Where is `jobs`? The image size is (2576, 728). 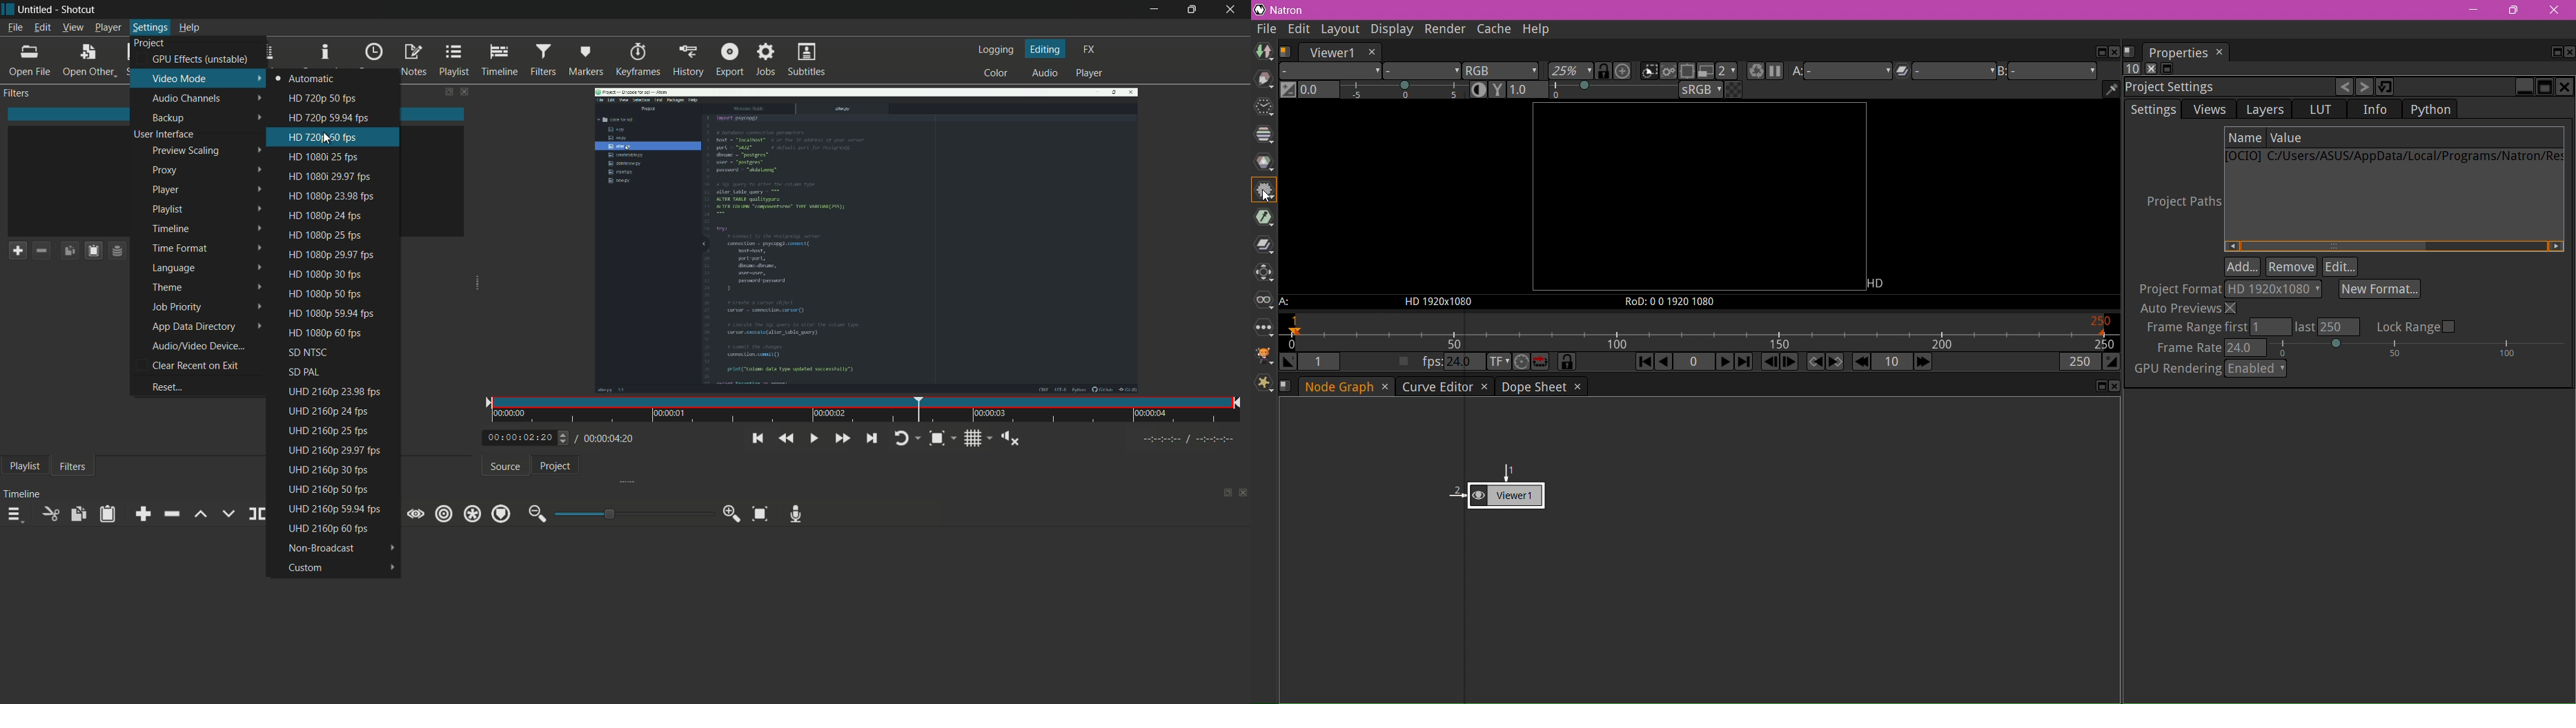 jobs is located at coordinates (768, 60).